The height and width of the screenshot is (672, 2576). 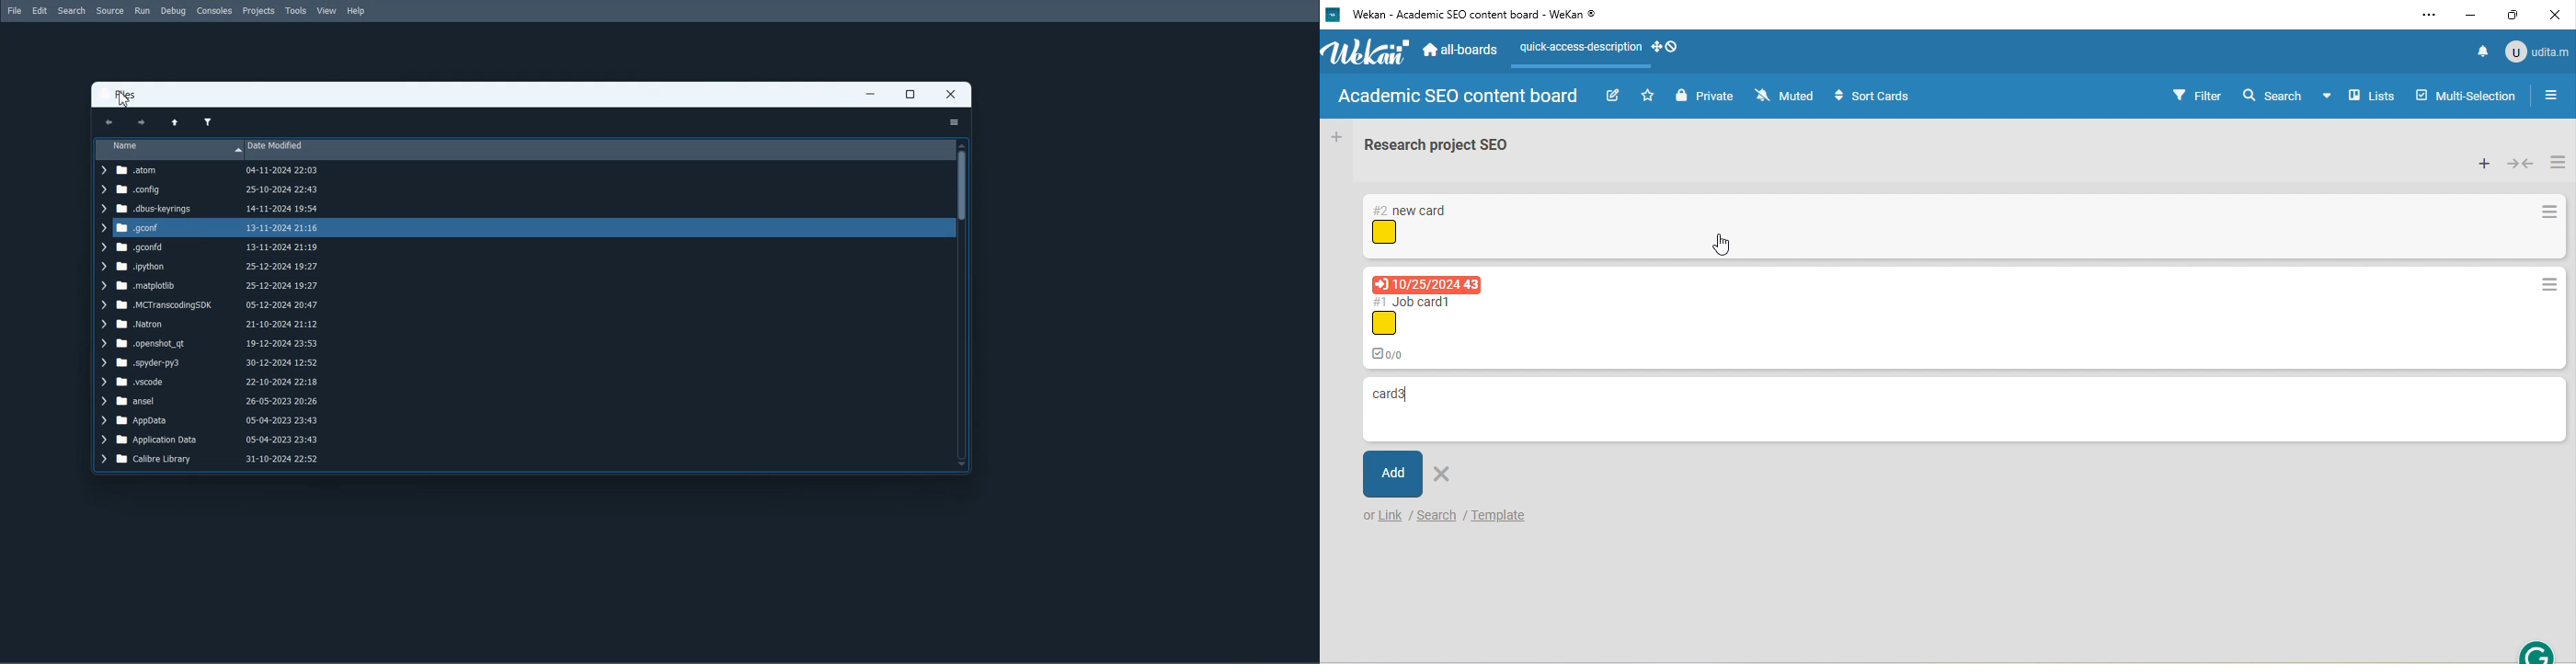 What do you see at coordinates (210, 442) in the screenshot?
I see `Application Data 05-04-2023 23:43` at bounding box center [210, 442].